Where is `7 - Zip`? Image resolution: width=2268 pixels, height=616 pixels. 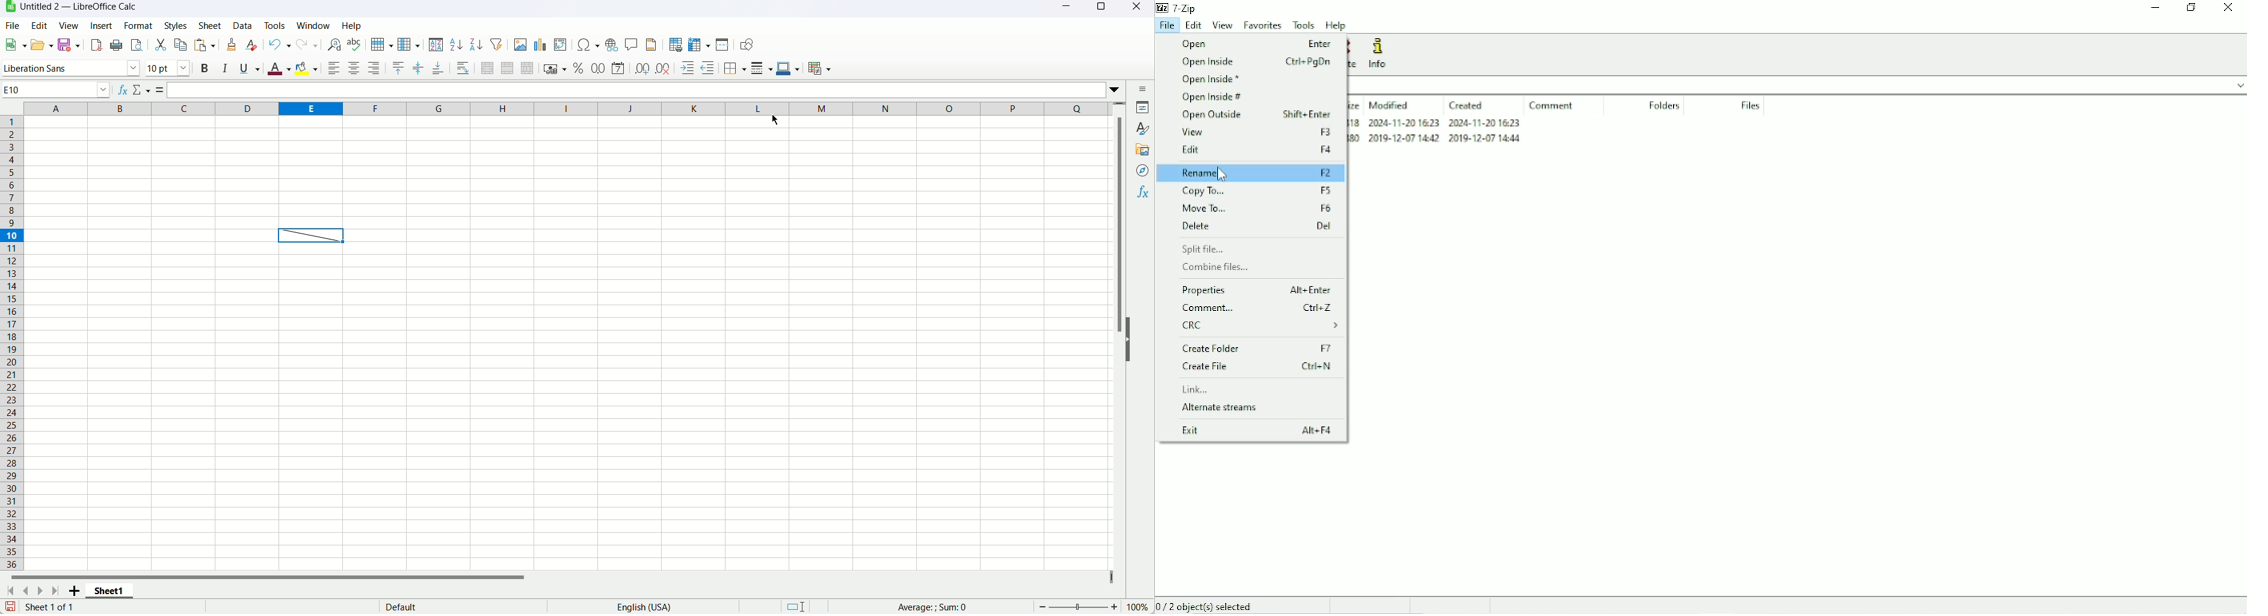 7 - Zip is located at coordinates (1180, 7).